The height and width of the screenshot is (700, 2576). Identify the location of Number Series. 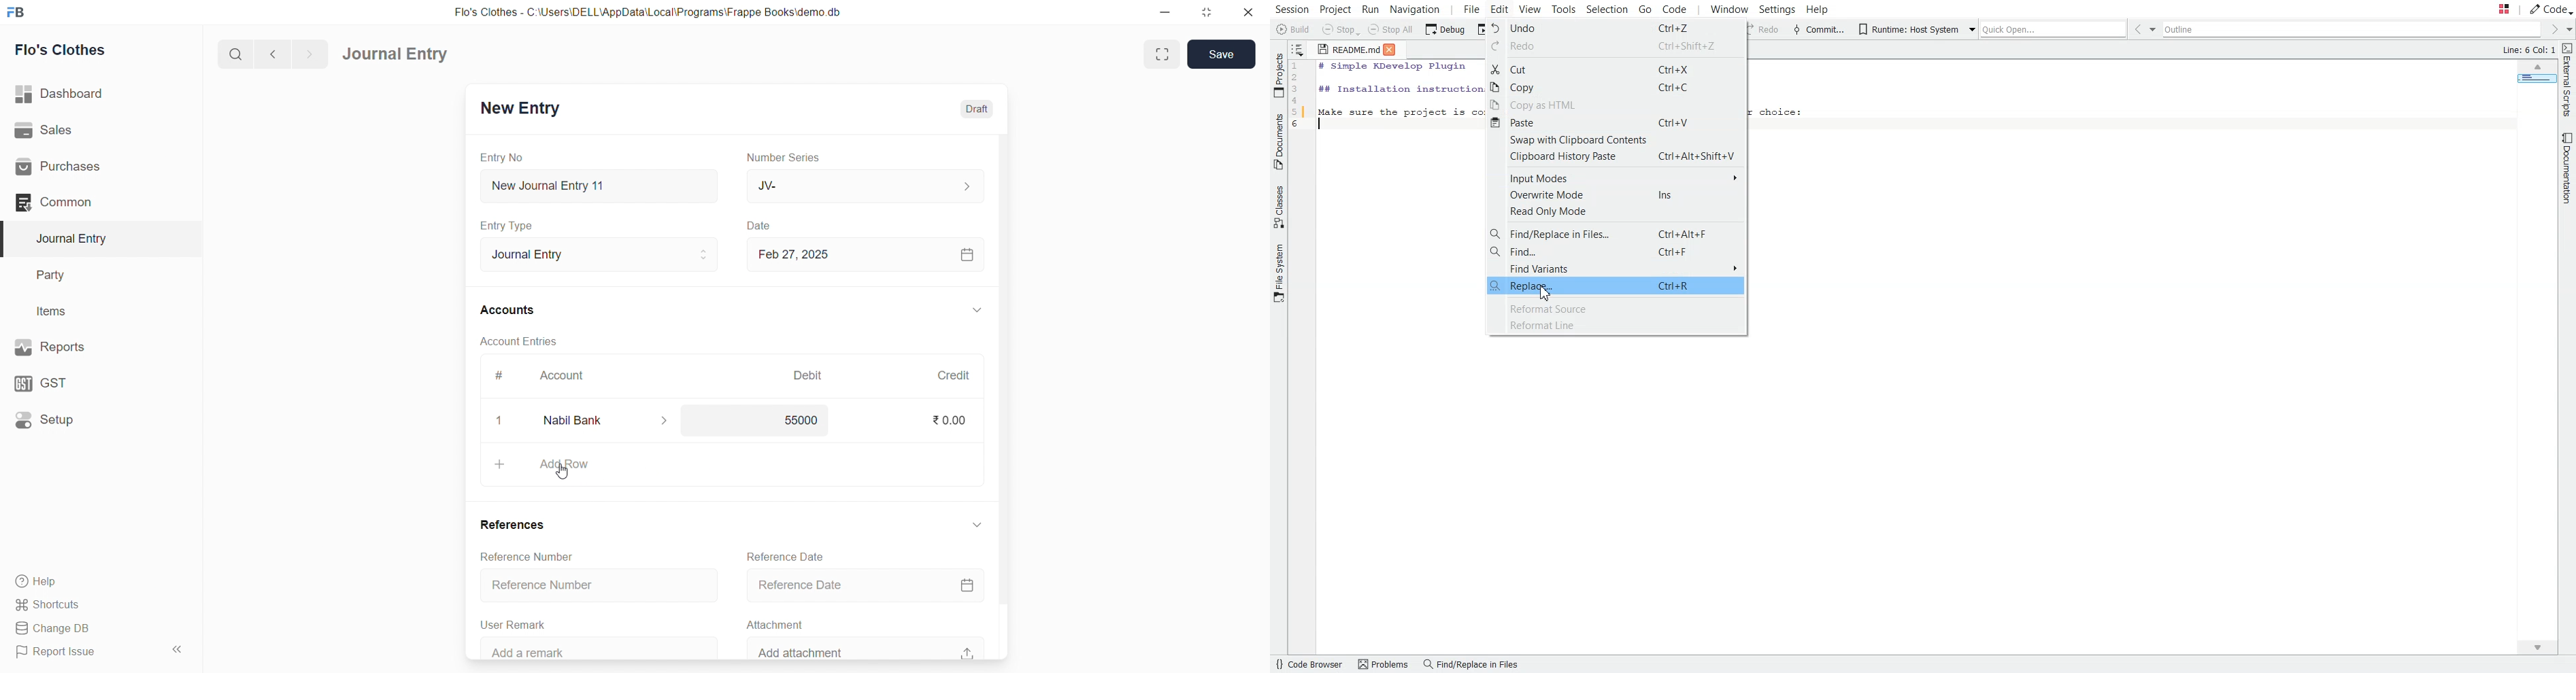
(789, 158).